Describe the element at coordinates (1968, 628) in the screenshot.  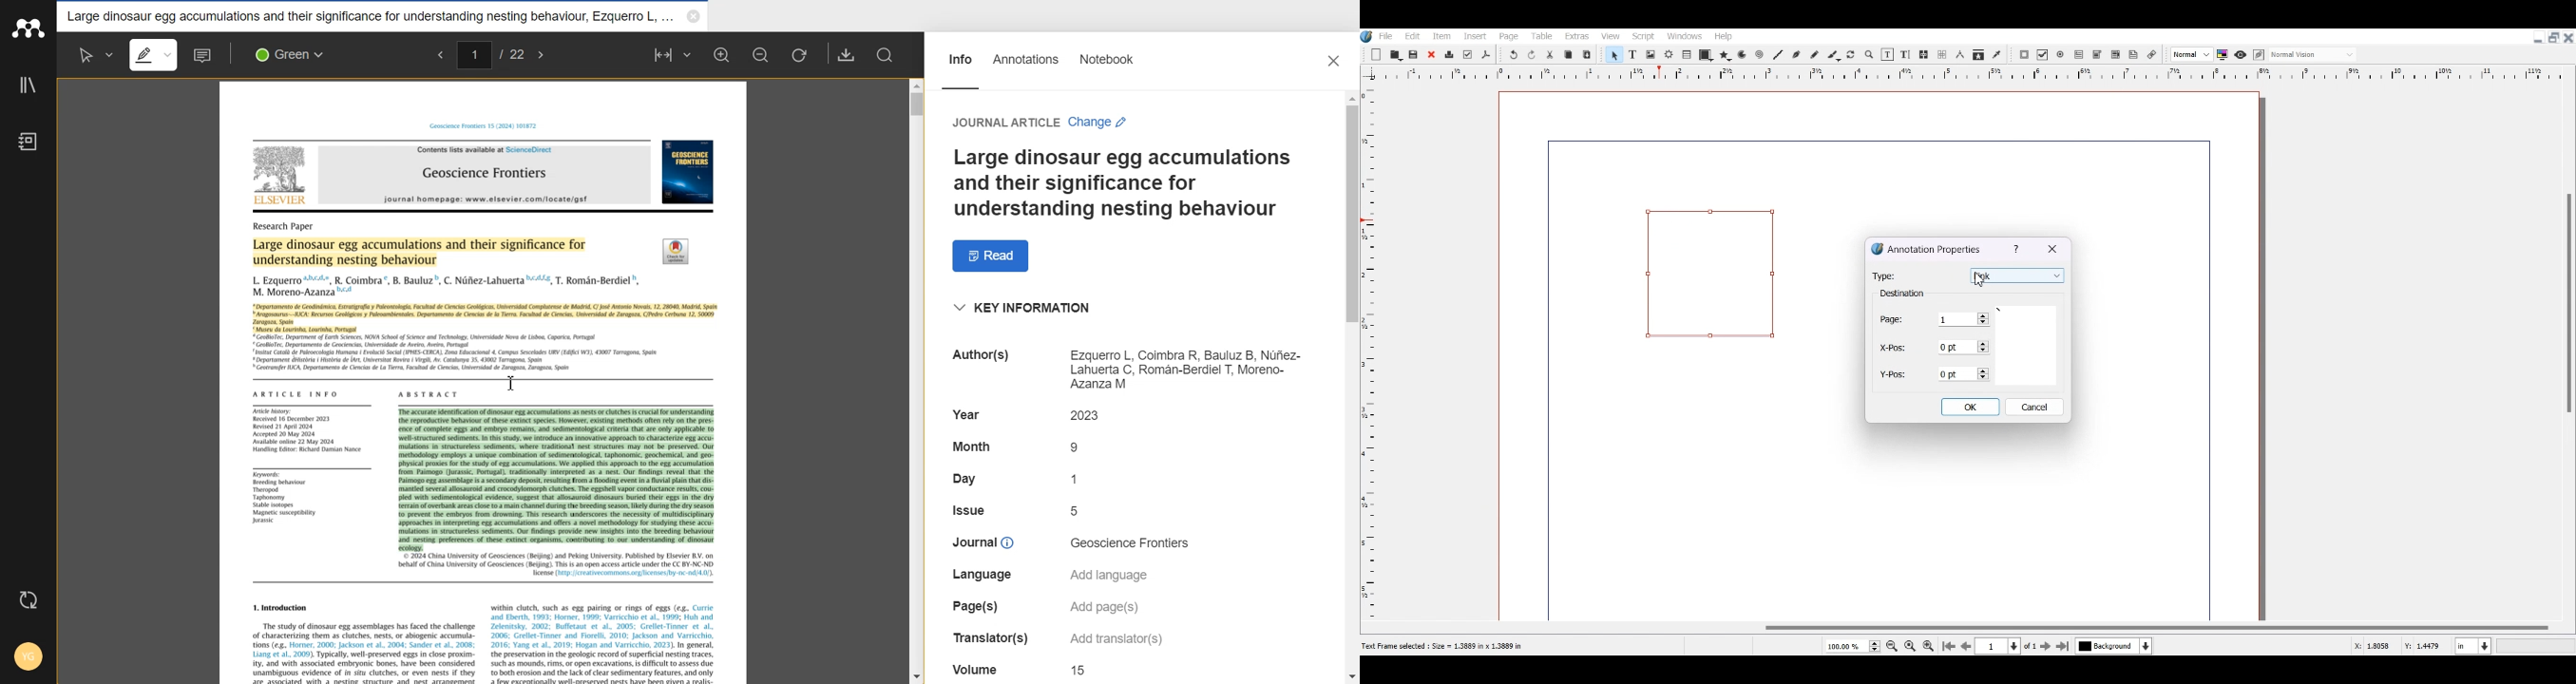
I see `Horizontal Scroll bar` at that location.